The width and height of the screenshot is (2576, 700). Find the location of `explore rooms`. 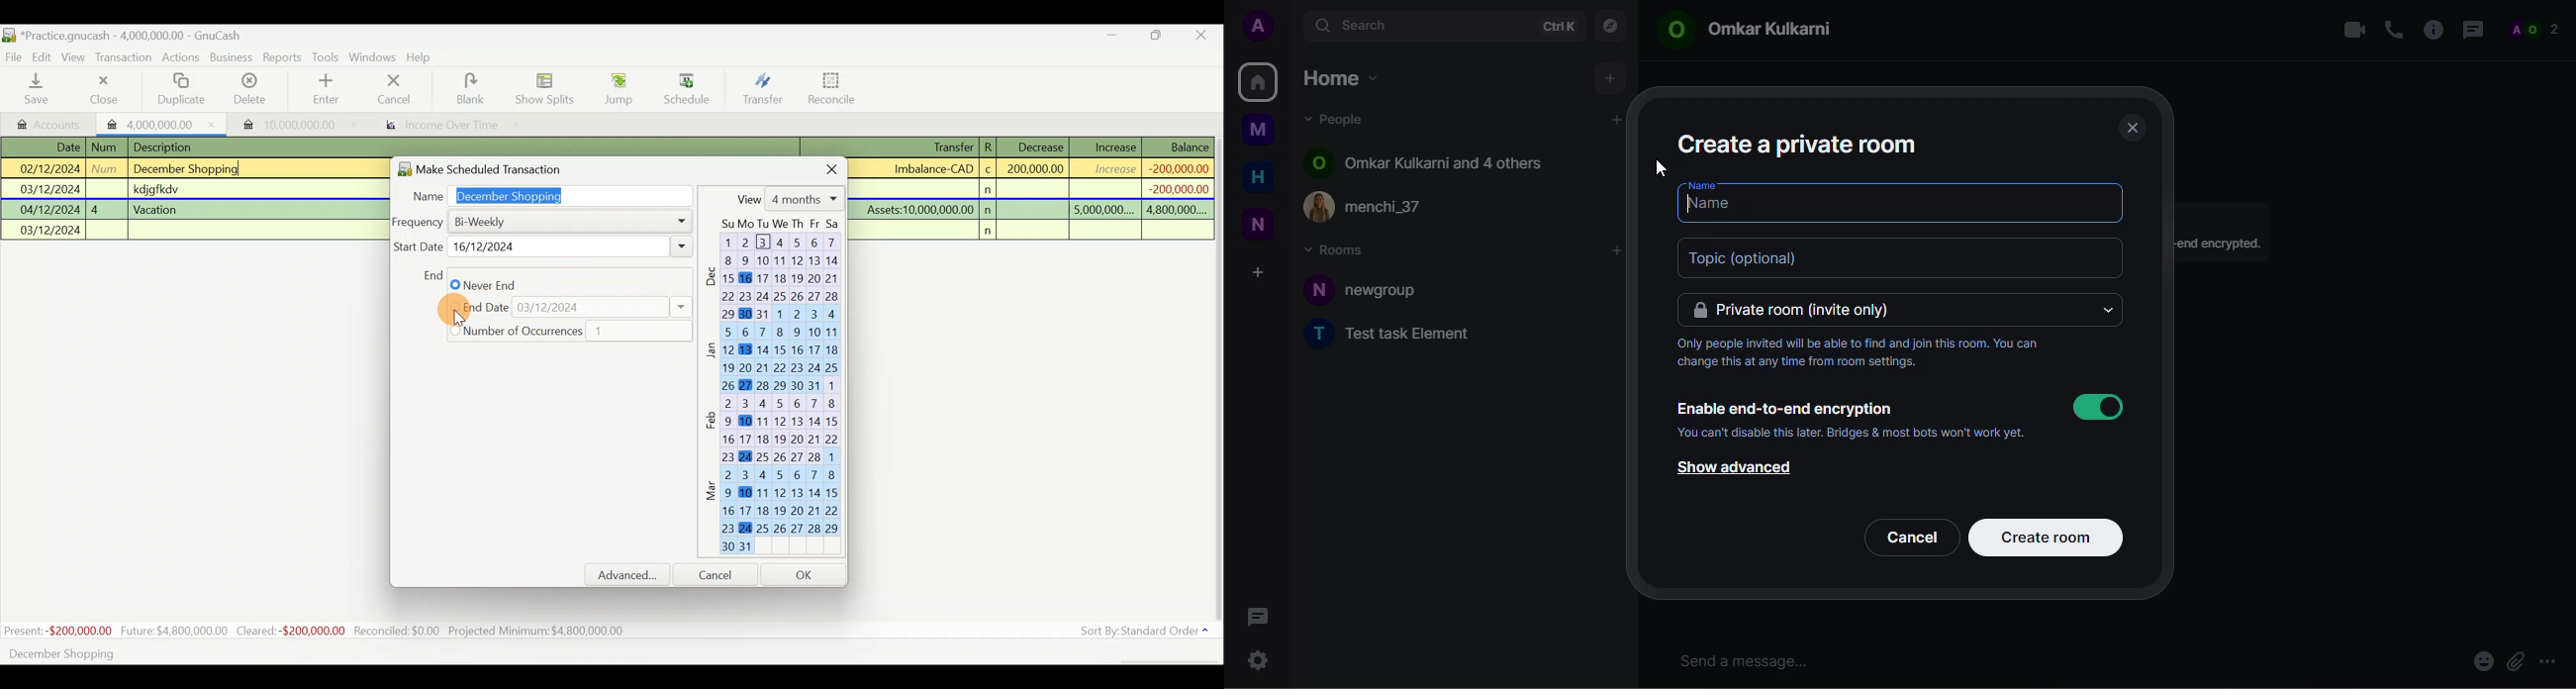

explore rooms is located at coordinates (1609, 27).